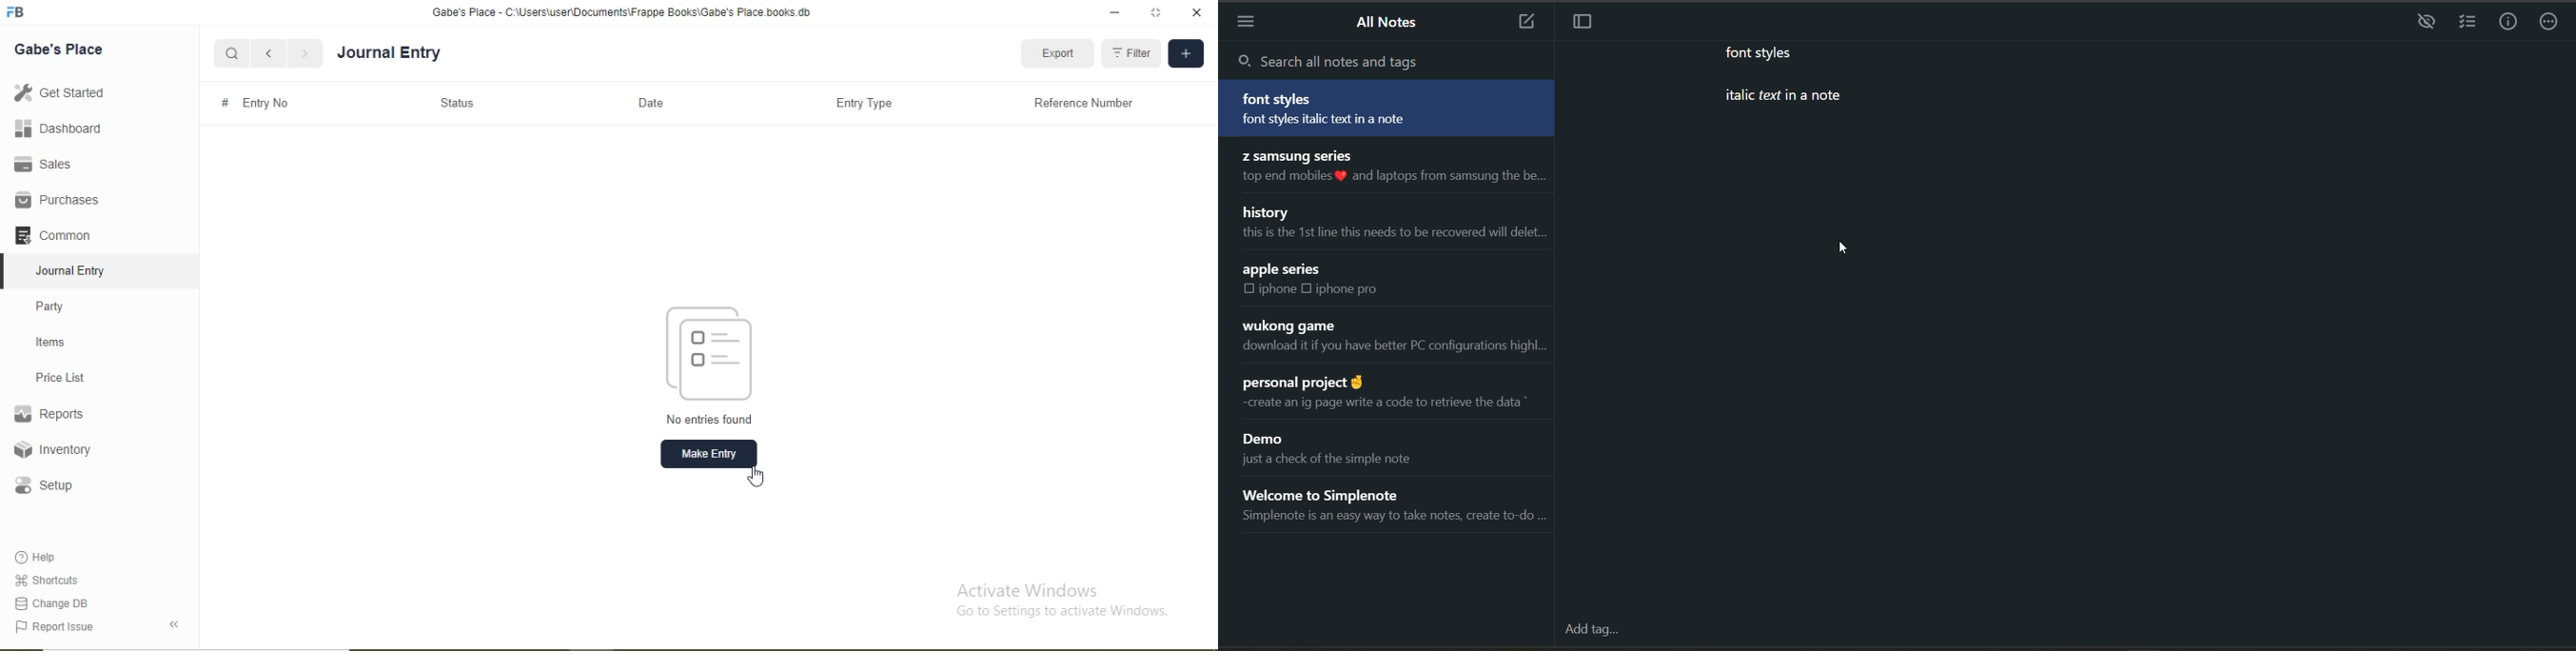  Describe the element at coordinates (1336, 284) in the screenshot. I see `note title and preview` at that location.